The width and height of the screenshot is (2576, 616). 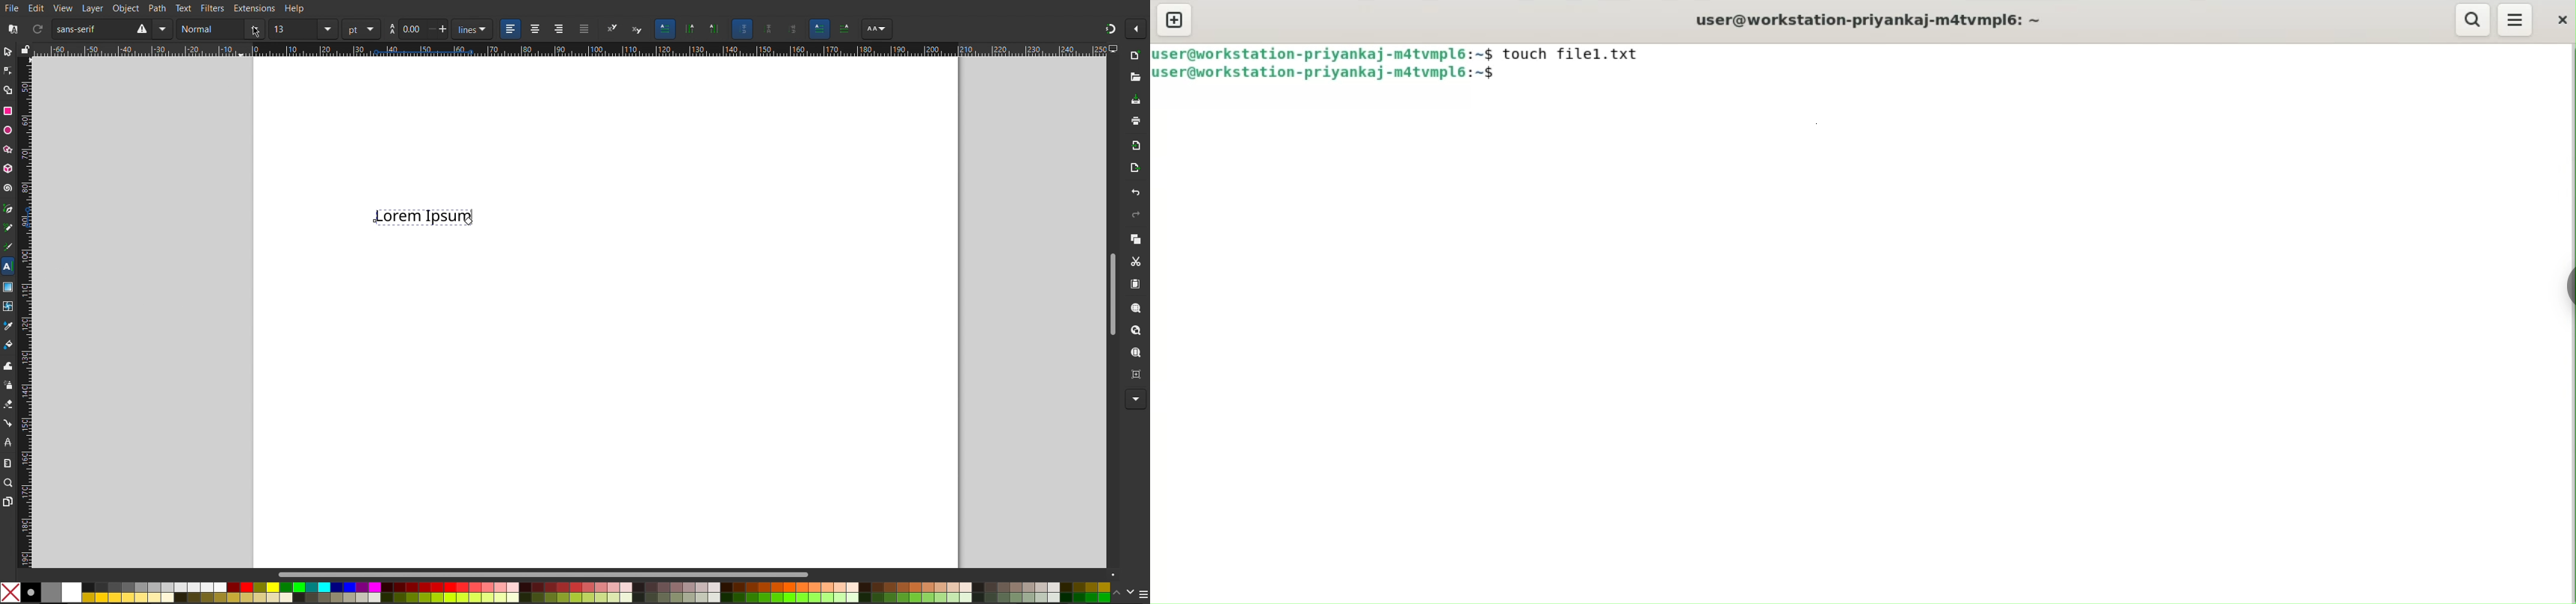 What do you see at coordinates (10, 484) in the screenshot?
I see `Zoom Tool` at bounding box center [10, 484].